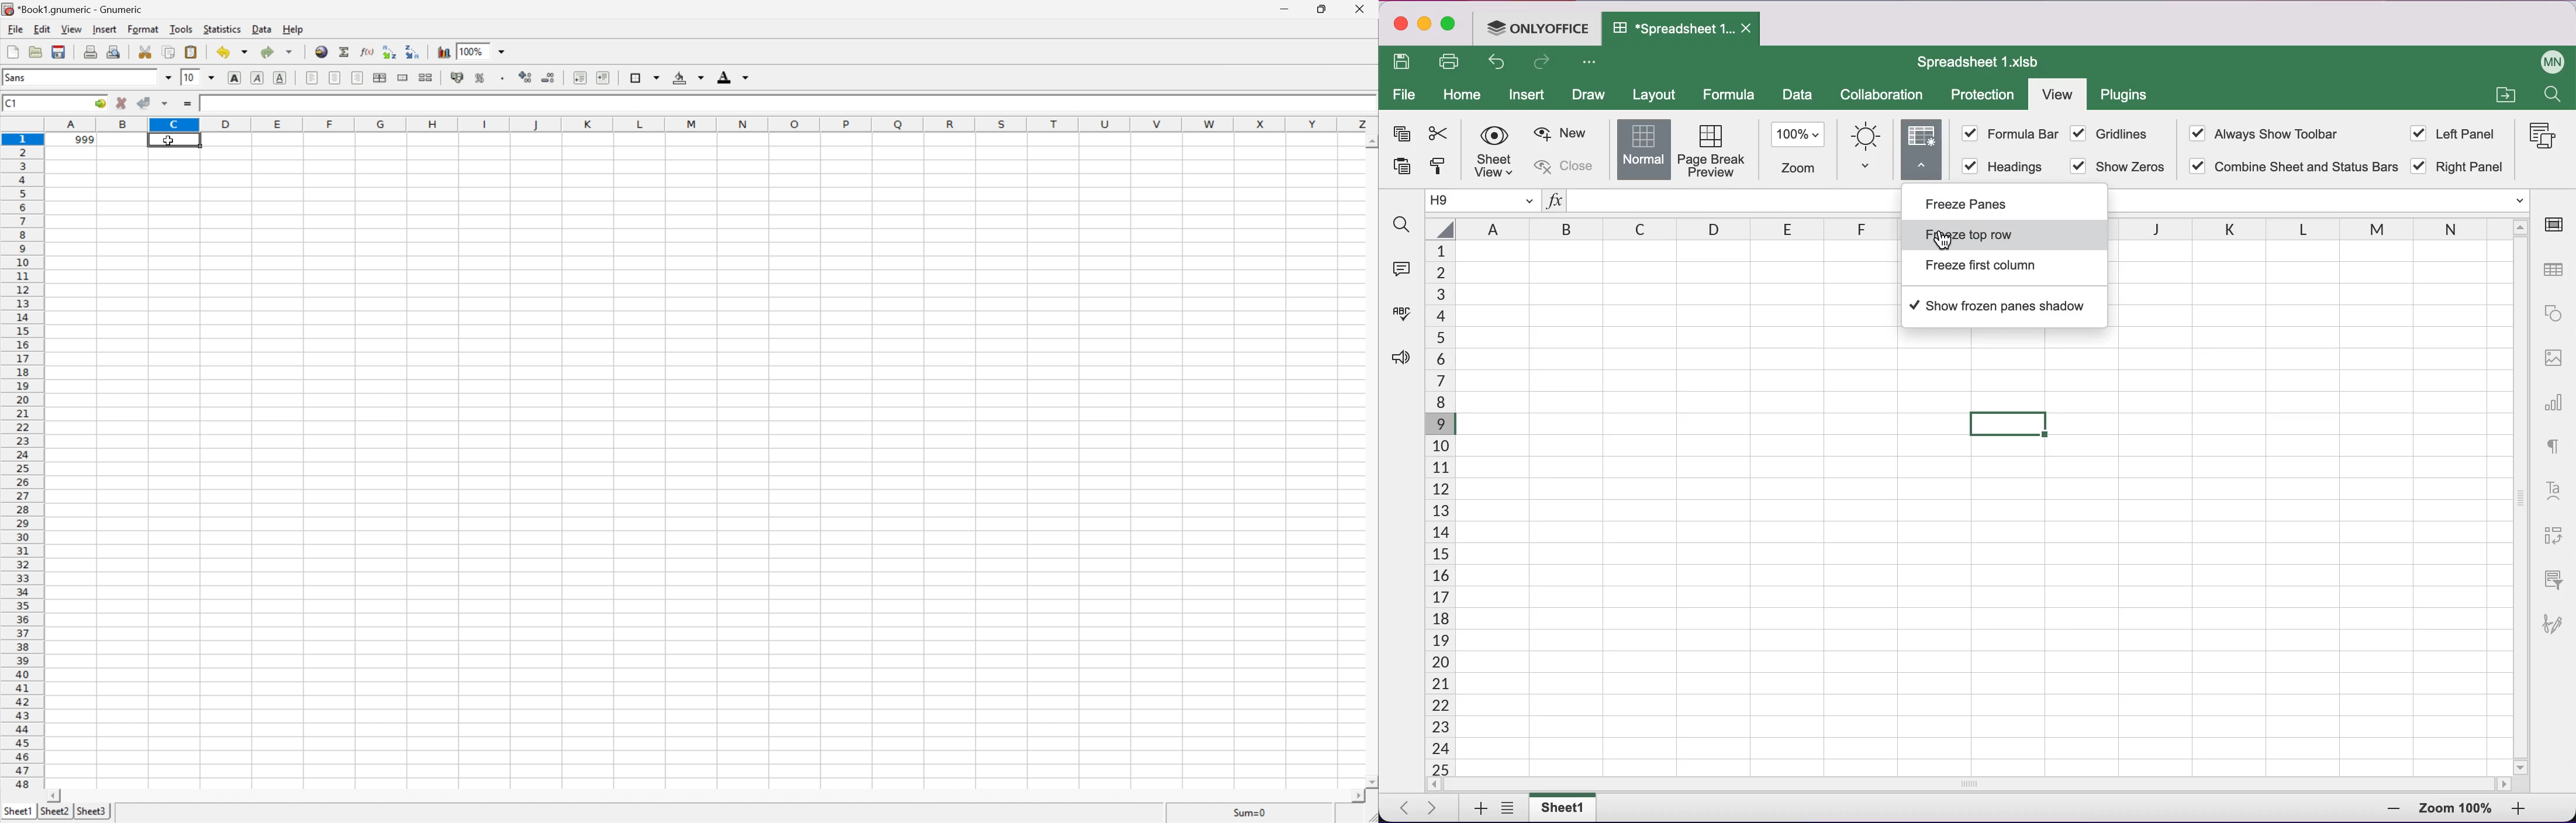 The height and width of the screenshot is (840, 2576). Describe the element at coordinates (1867, 149) in the screenshot. I see `interface theme` at that location.